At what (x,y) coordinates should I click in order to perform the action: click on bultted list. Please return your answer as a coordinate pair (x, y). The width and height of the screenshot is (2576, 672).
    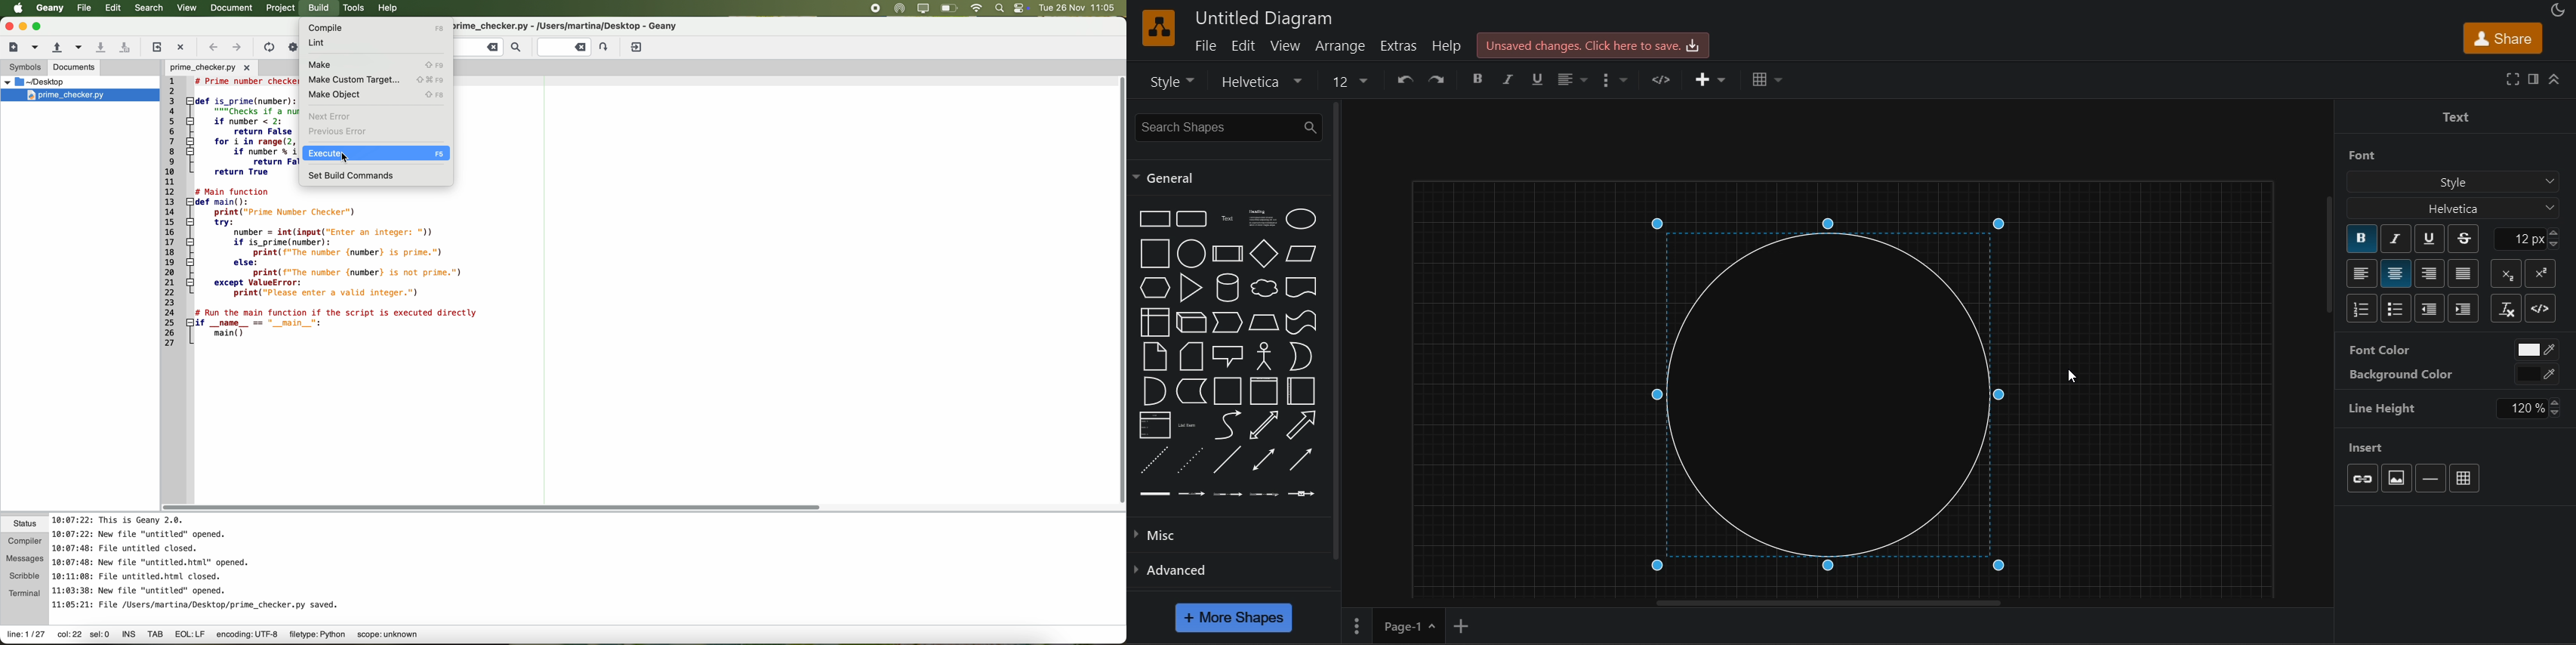
    Looking at the image, I should click on (2395, 308).